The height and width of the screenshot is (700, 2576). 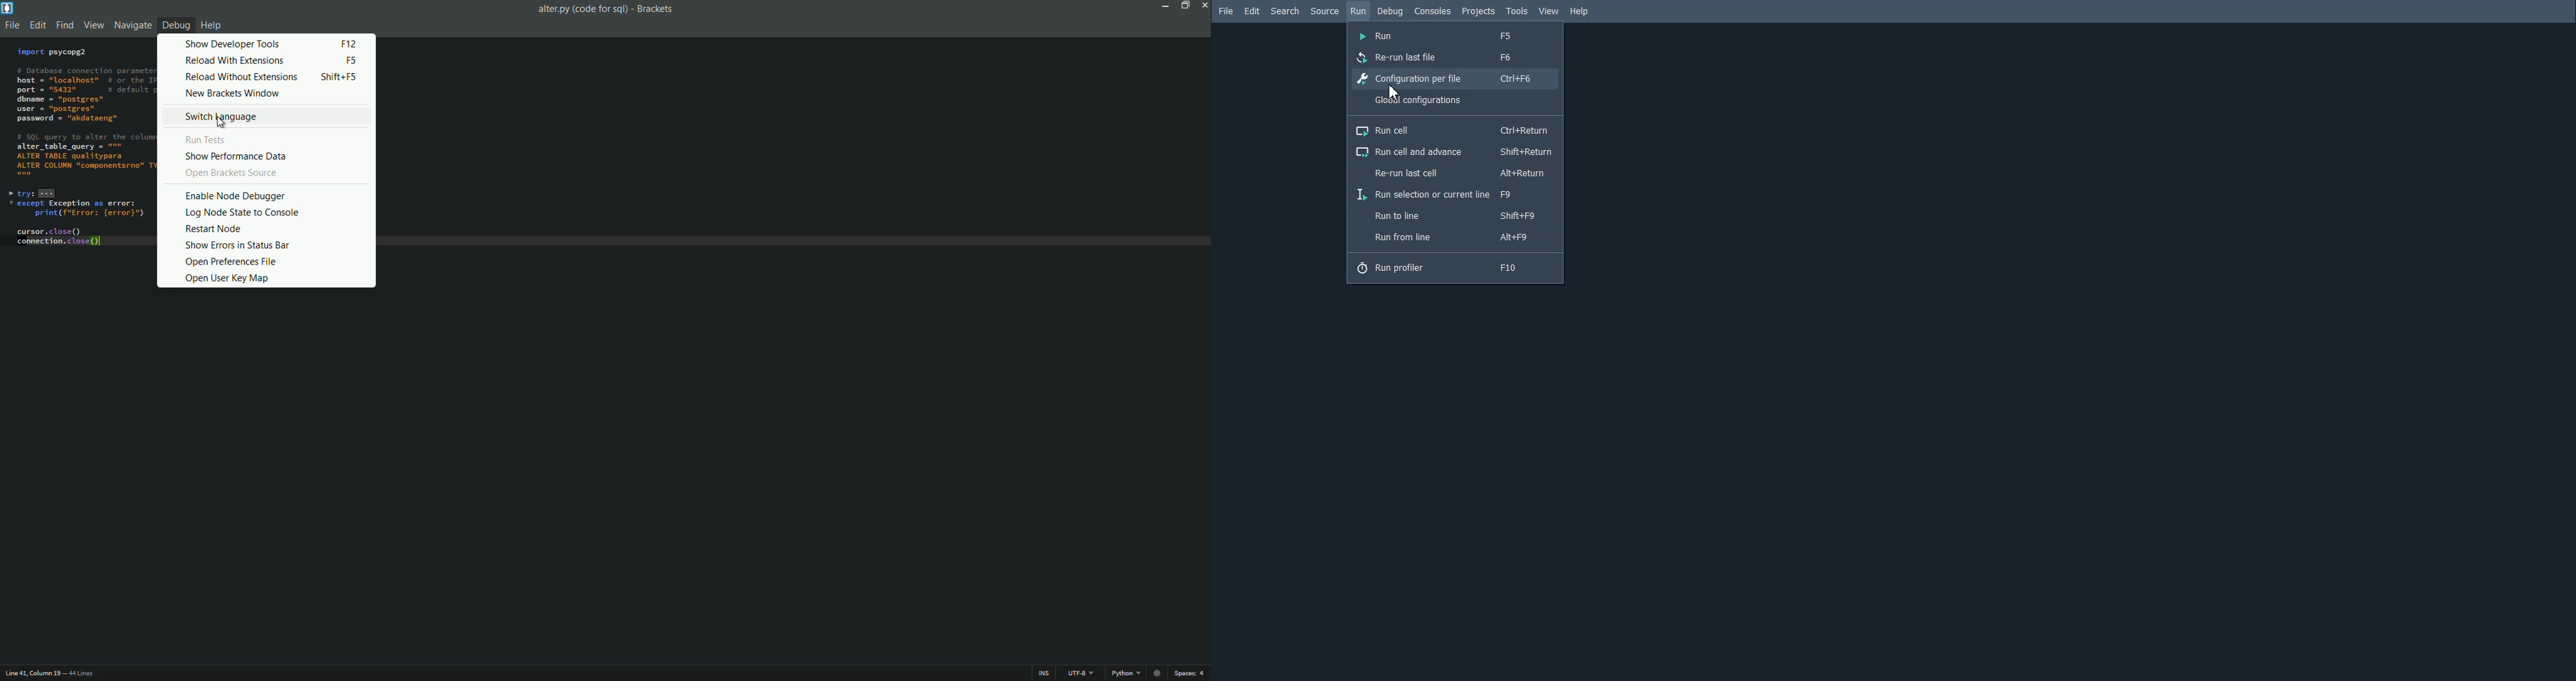 What do you see at coordinates (1578, 11) in the screenshot?
I see `Help` at bounding box center [1578, 11].